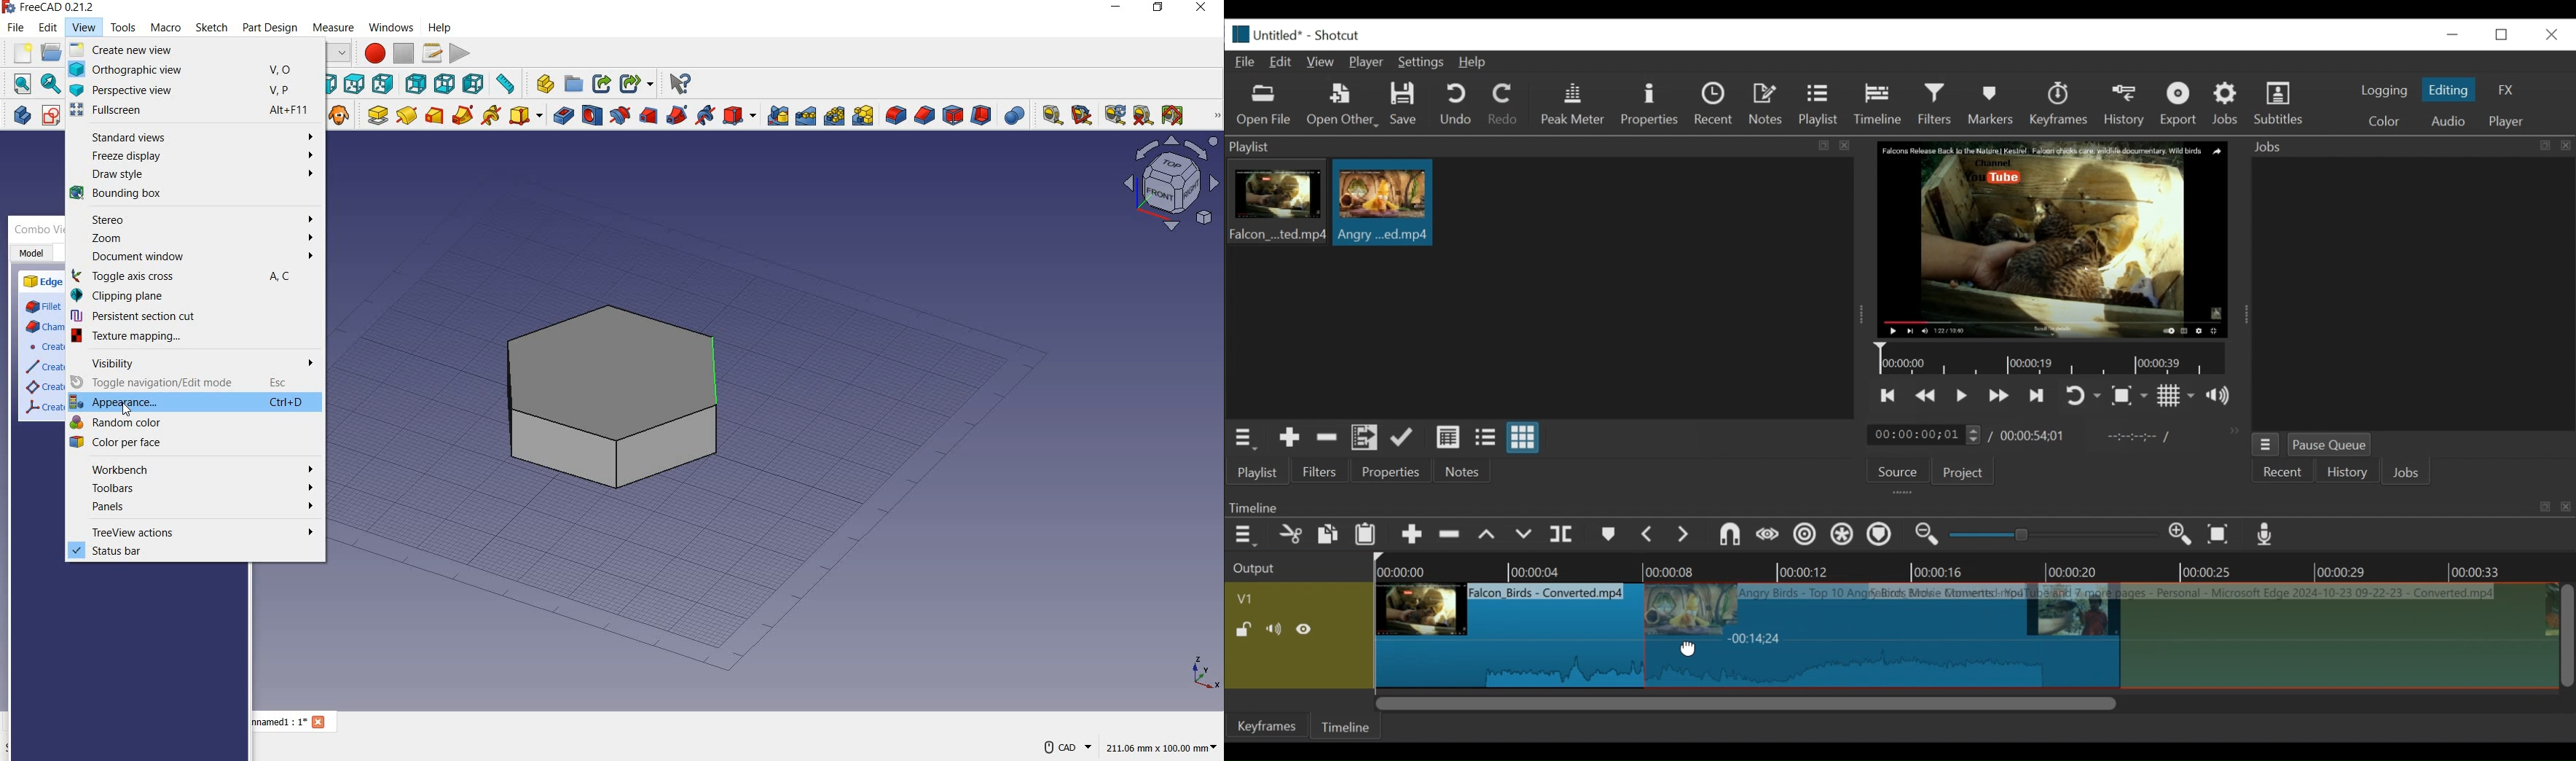  I want to click on create a datum point, so click(44, 347).